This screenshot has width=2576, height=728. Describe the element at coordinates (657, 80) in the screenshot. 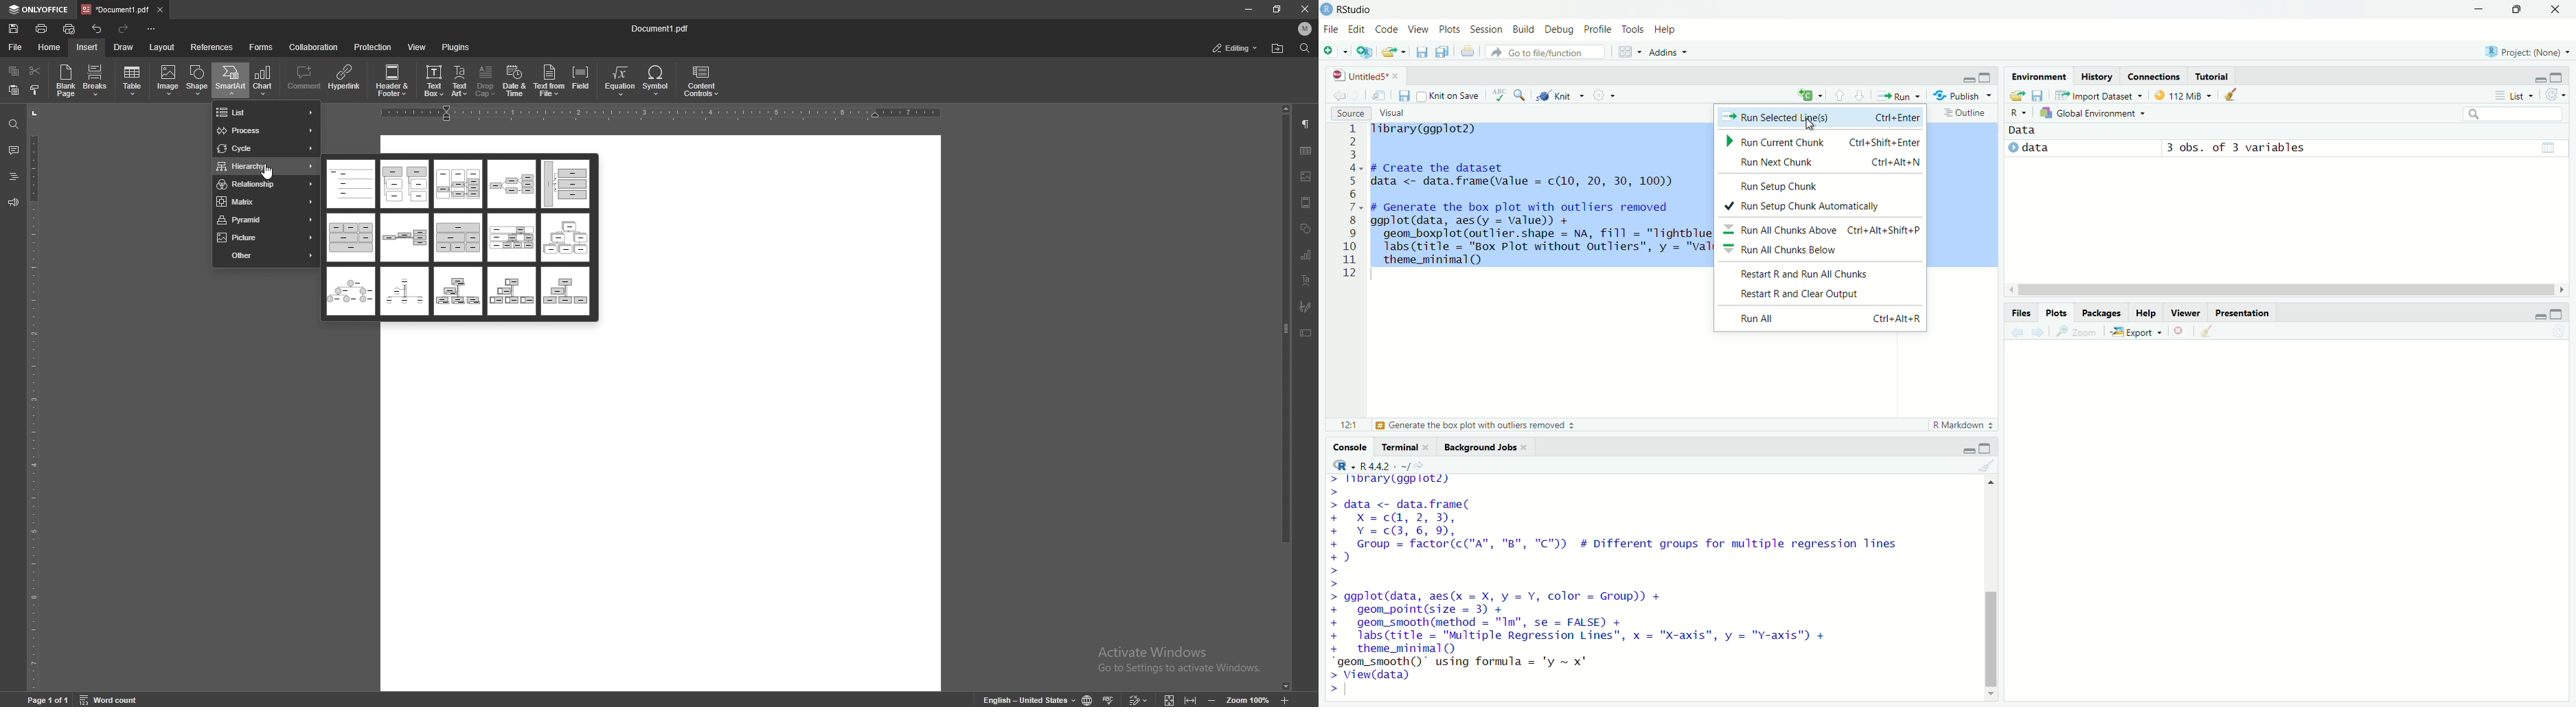

I see `symbol` at that location.